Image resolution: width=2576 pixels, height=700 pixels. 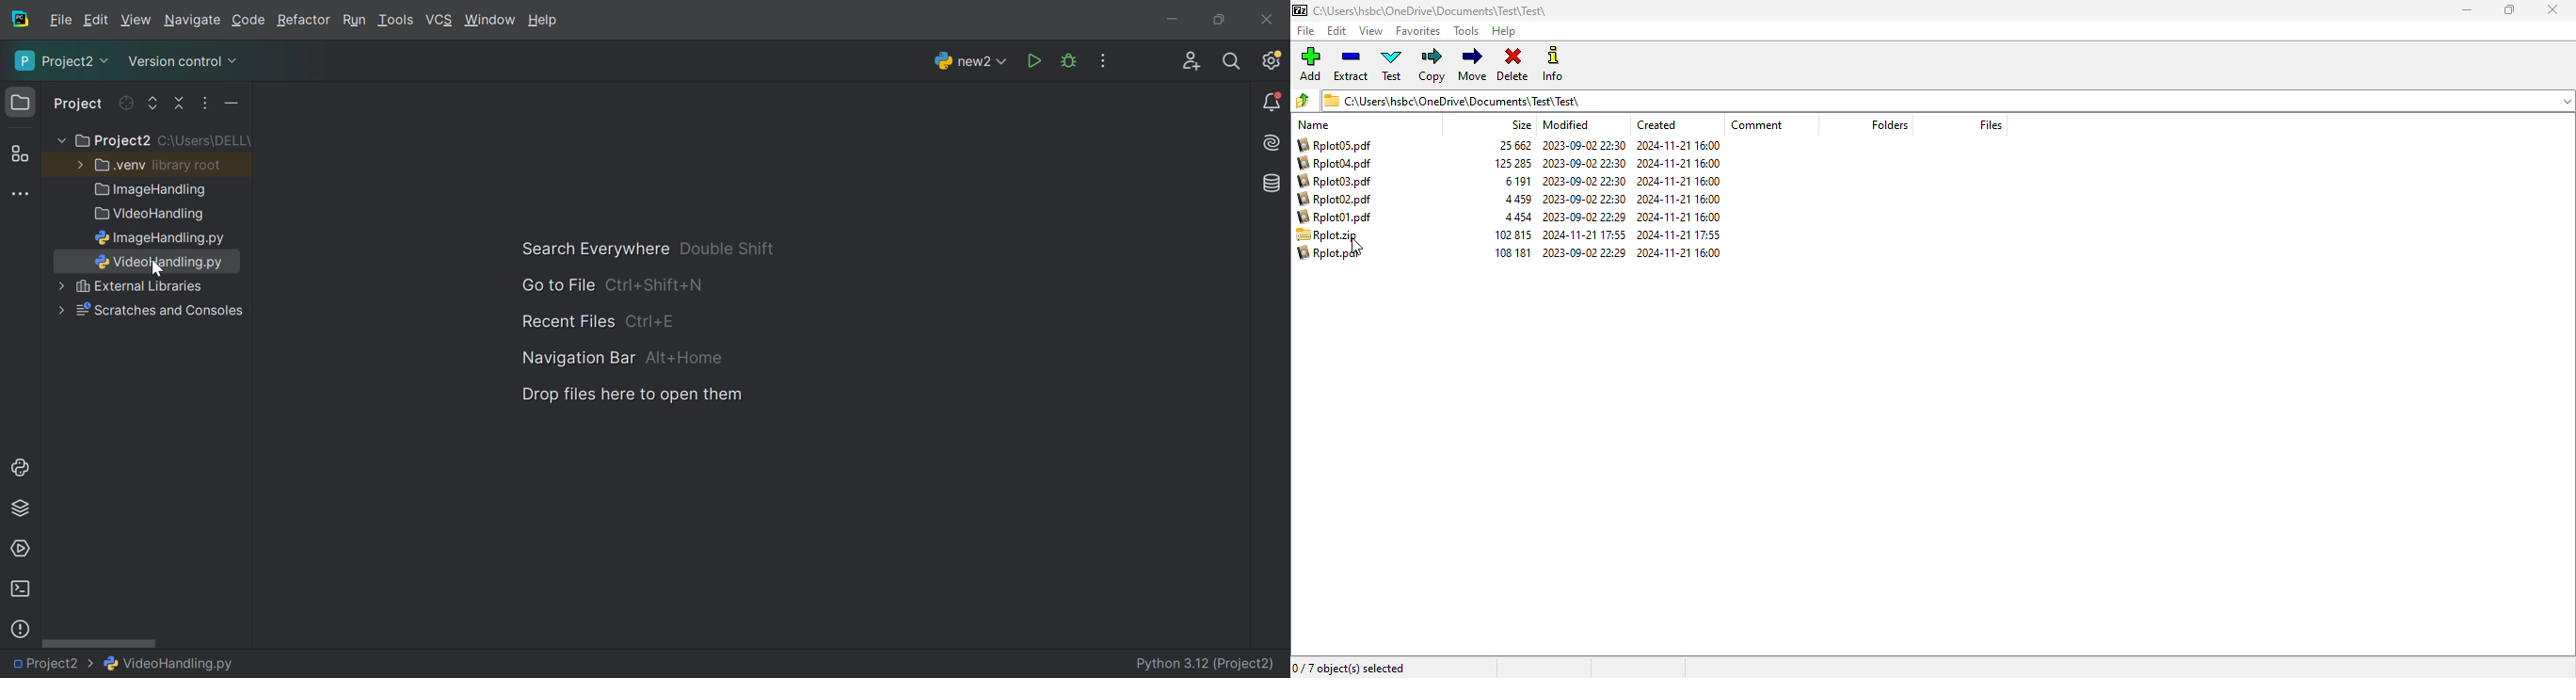 I want to click on Collapse all, so click(x=181, y=104).